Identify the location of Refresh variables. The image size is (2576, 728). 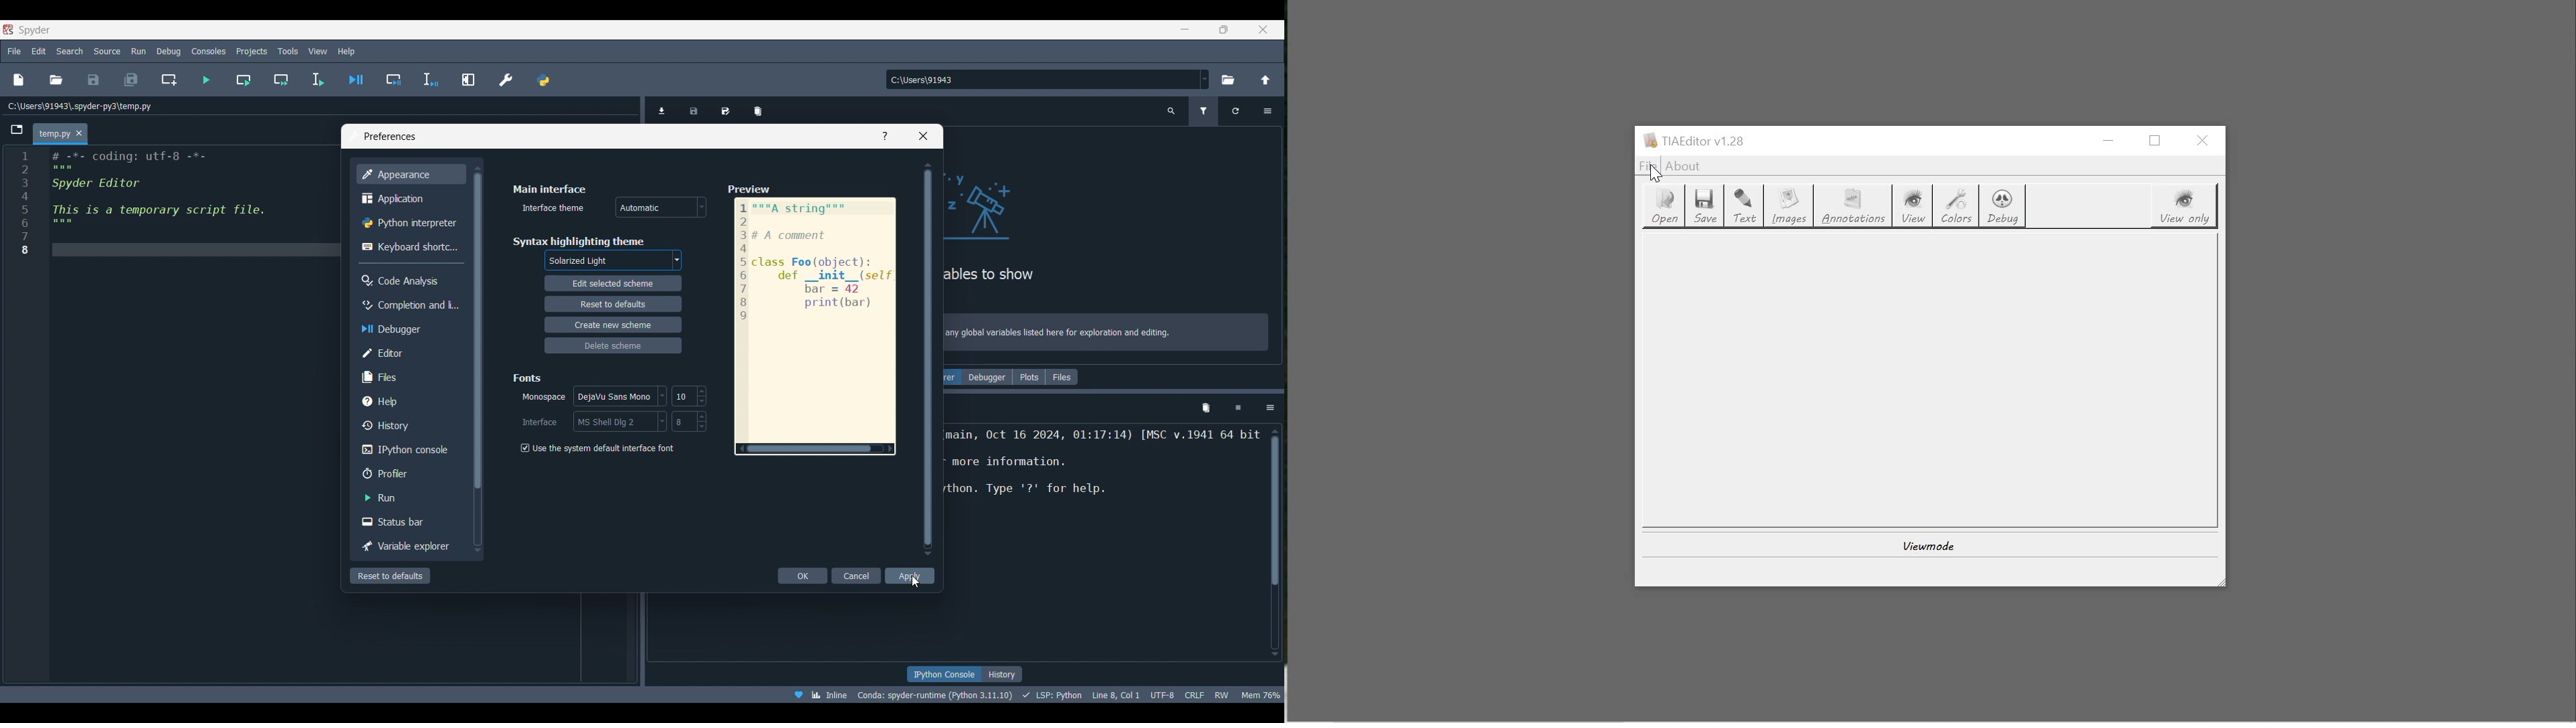
(1236, 111).